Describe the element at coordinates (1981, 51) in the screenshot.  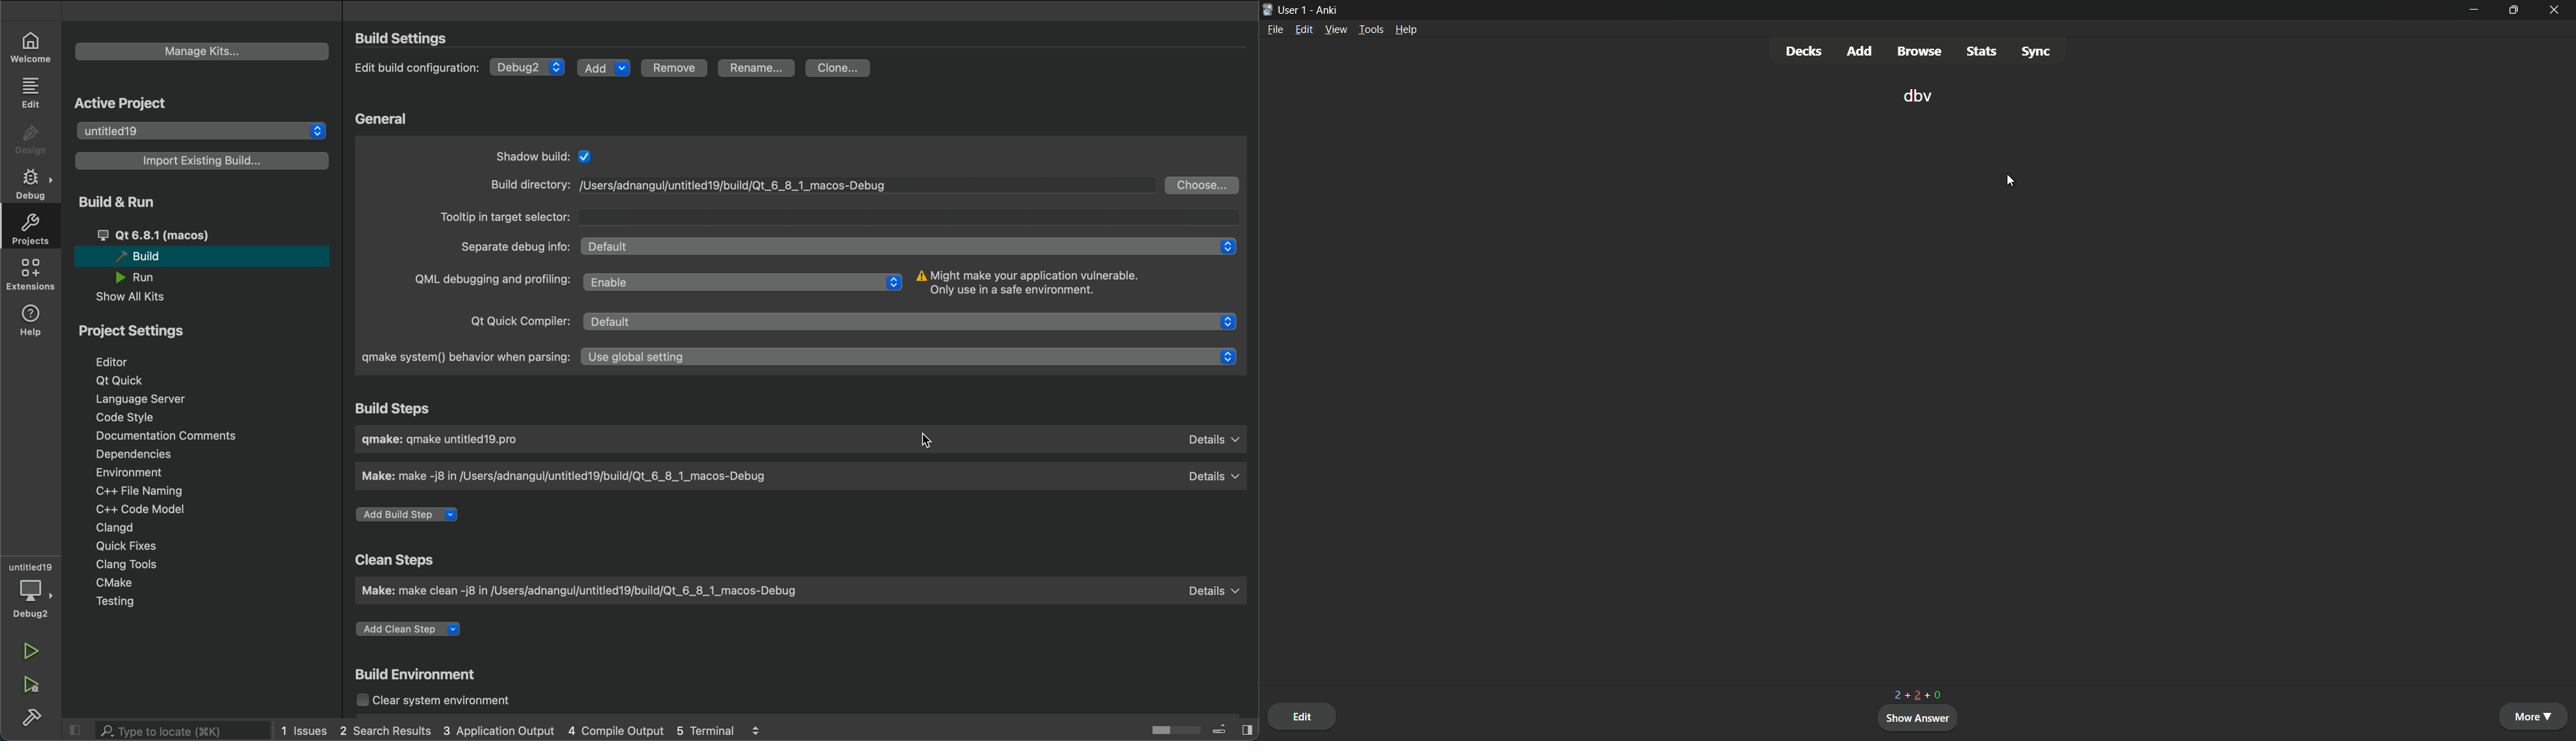
I see `stats` at that location.